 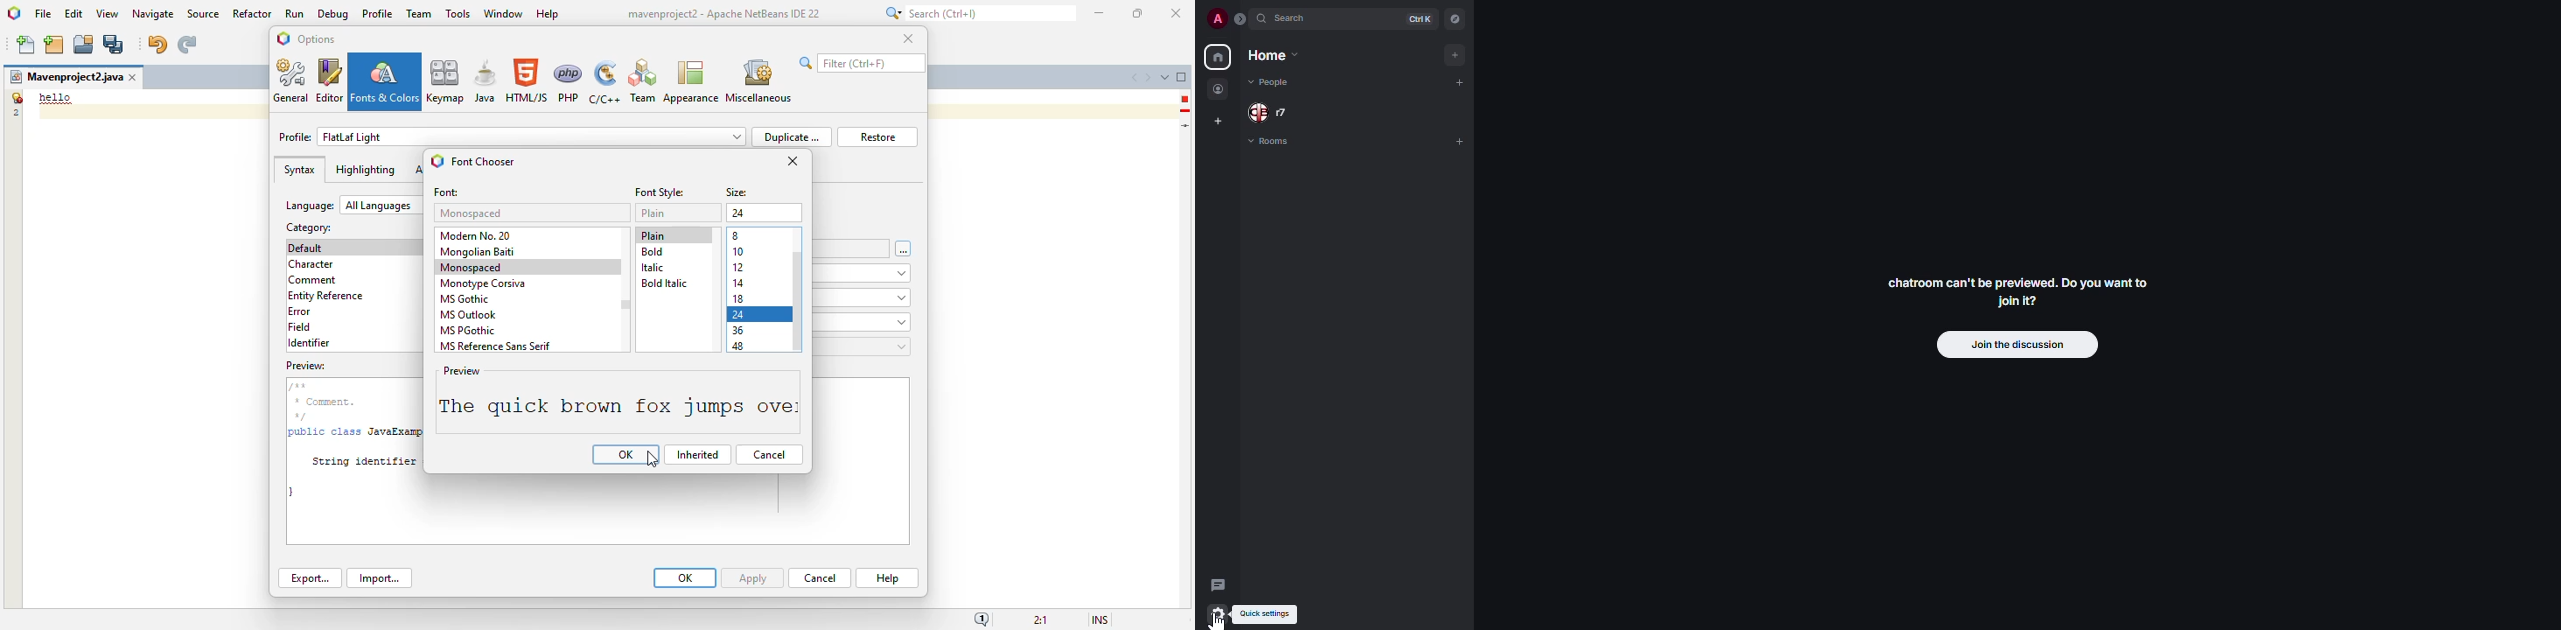 What do you see at coordinates (1415, 19) in the screenshot?
I see `ctrl K` at bounding box center [1415, 19].